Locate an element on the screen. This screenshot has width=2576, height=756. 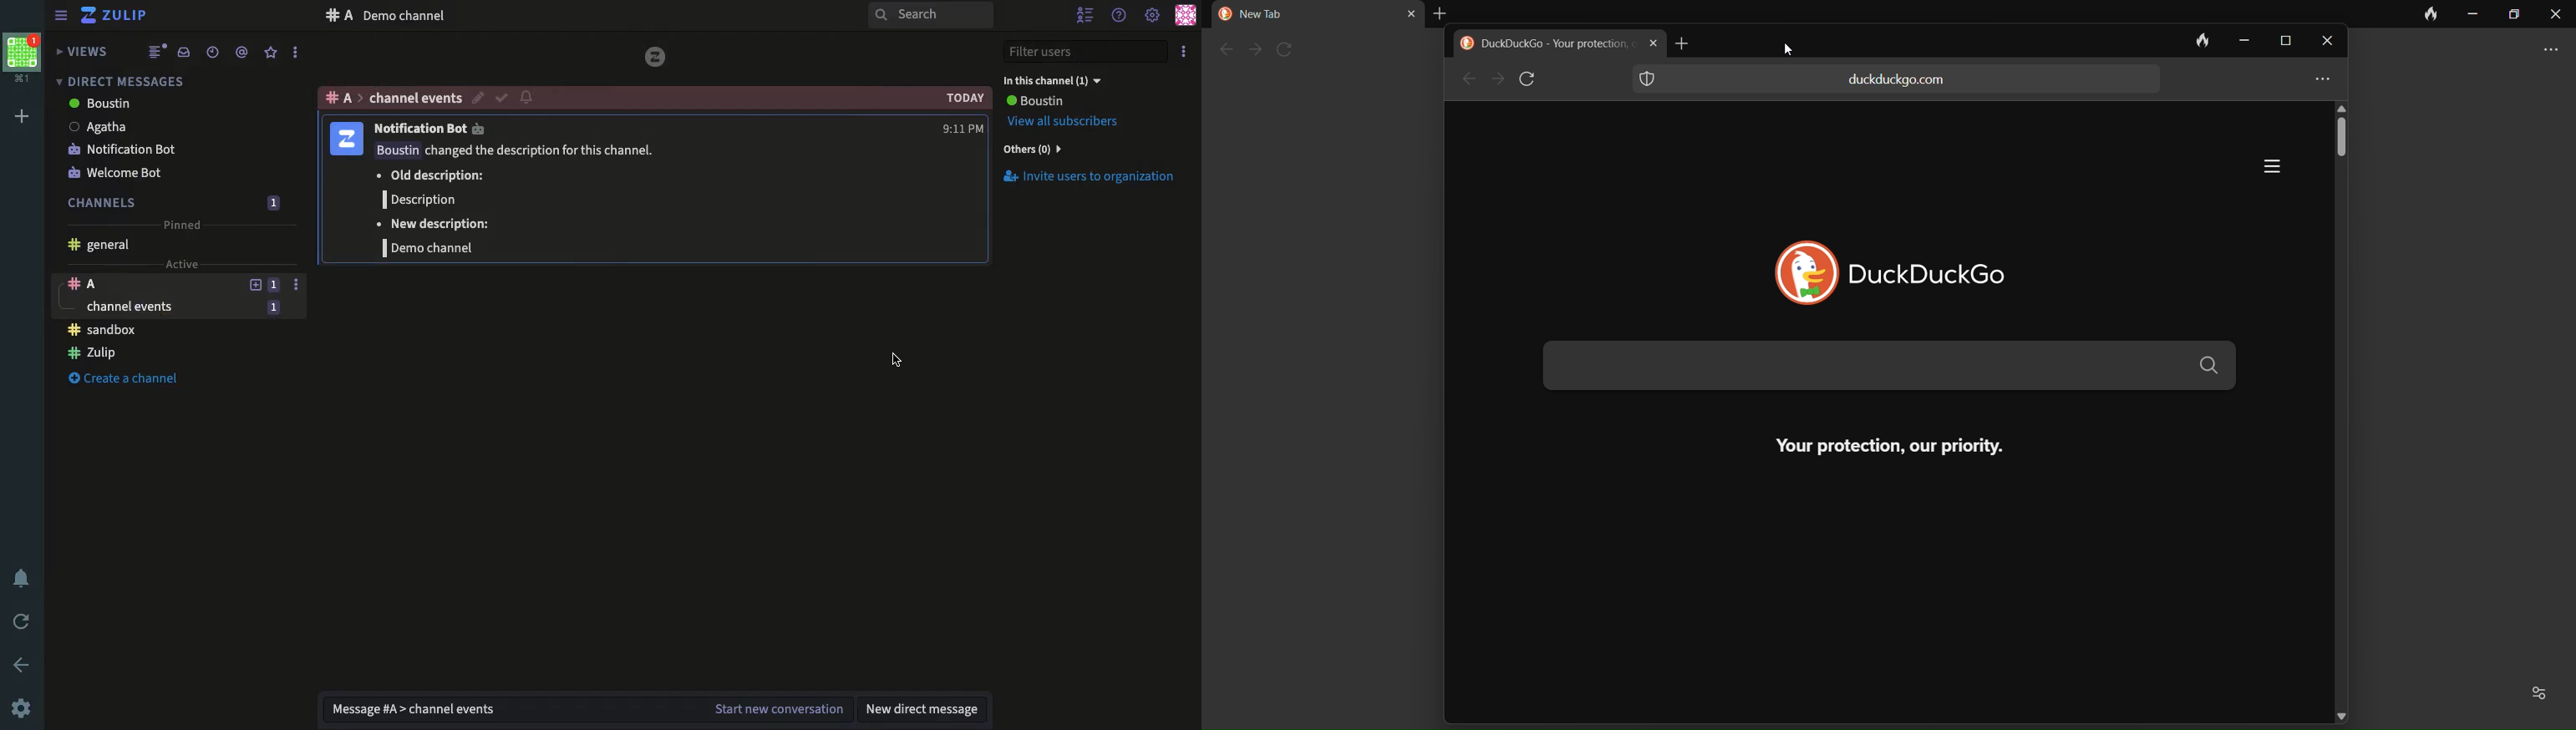
Settings is located at coordinates (22, 710).